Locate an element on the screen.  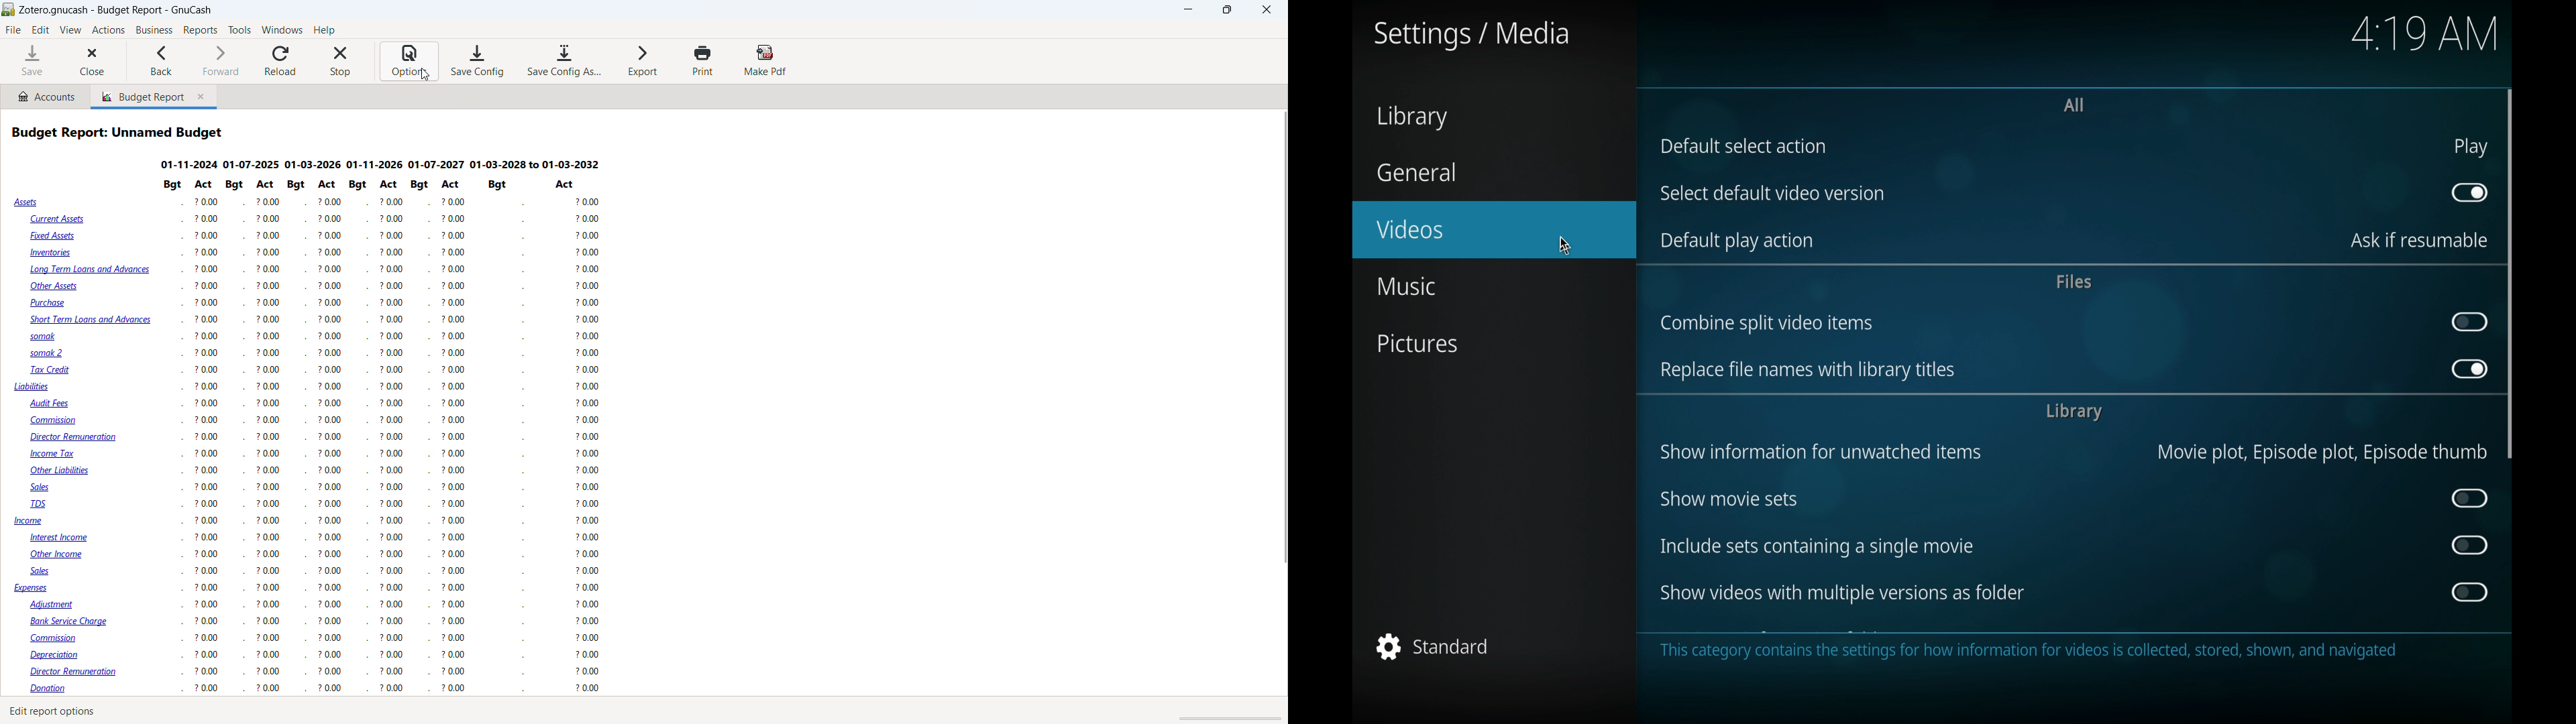
movie plot is located at coordinates (2322, 453).